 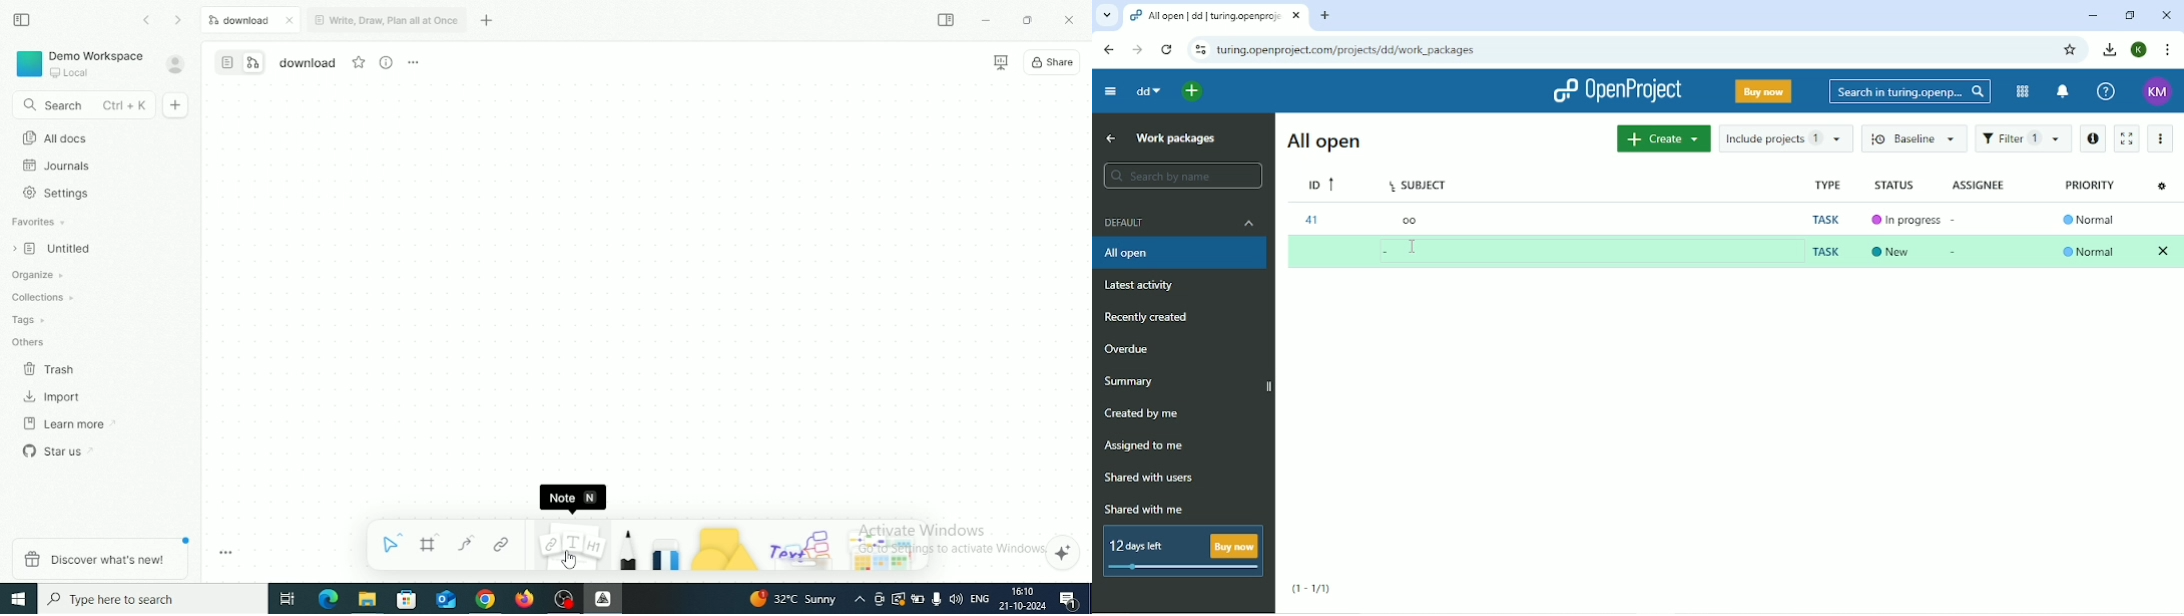 What do you see at coordinates (793, 598) in the screenshot?
I see `Temperature` at bounding box center [793, 598].